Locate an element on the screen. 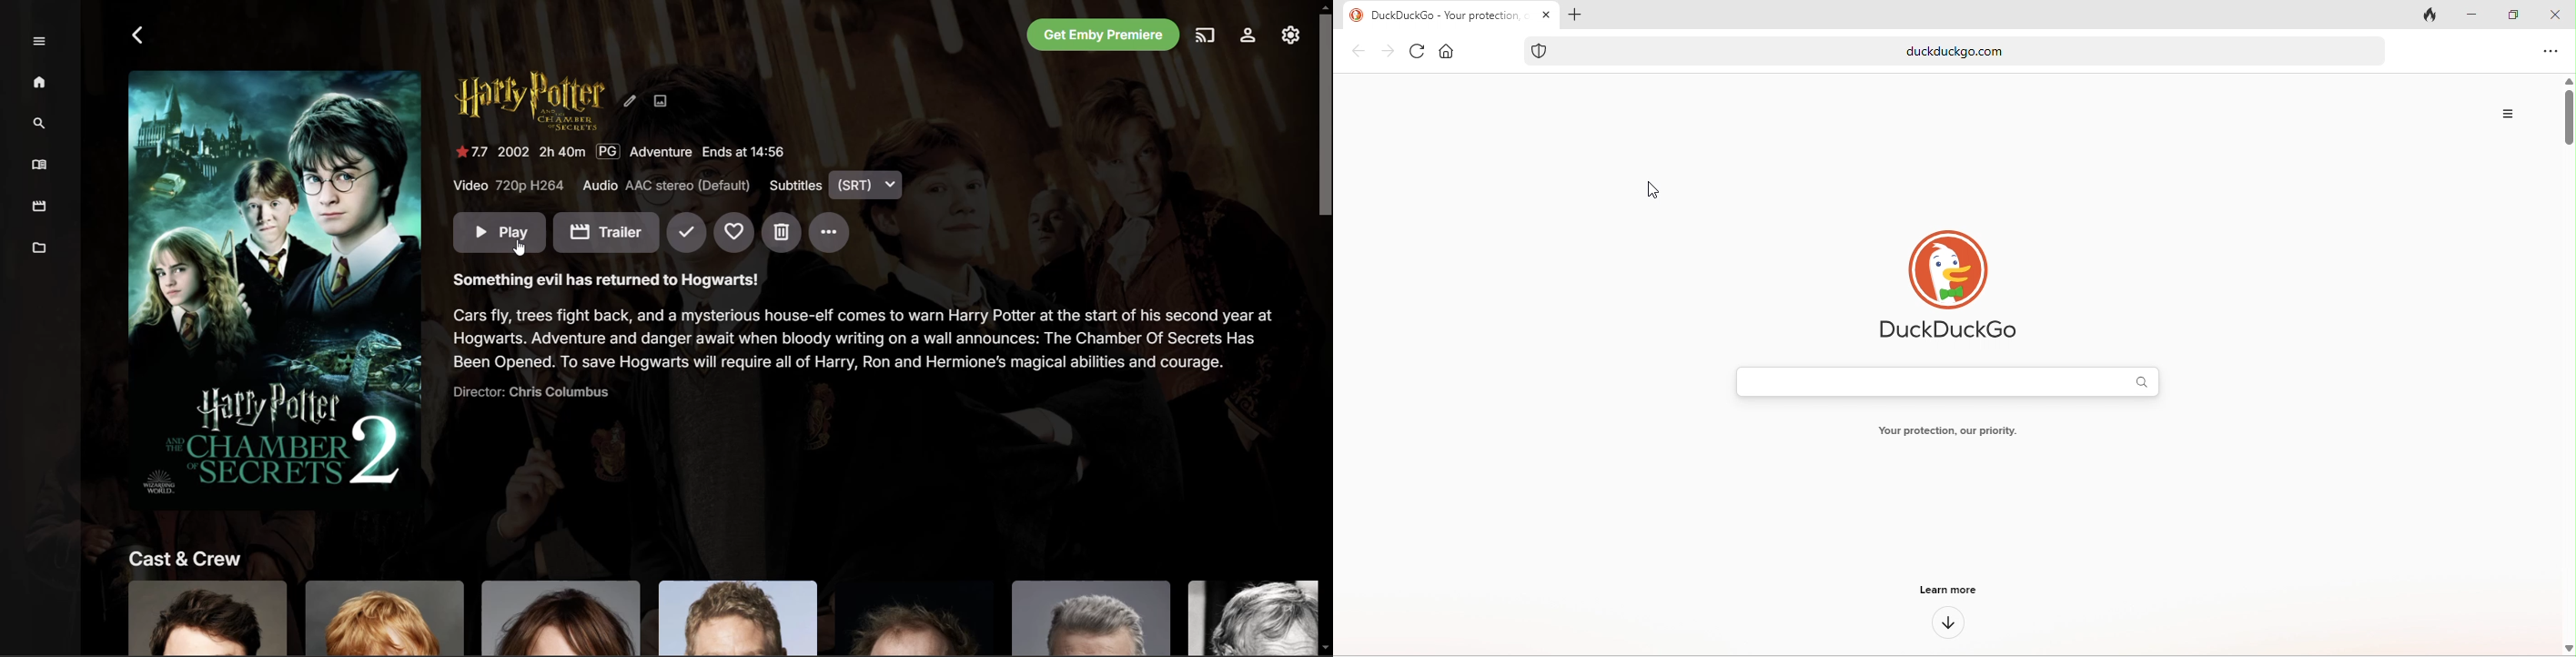 This screenshot has width=2576, height=672. Add to Favorites is located at coordinates (736, 234).